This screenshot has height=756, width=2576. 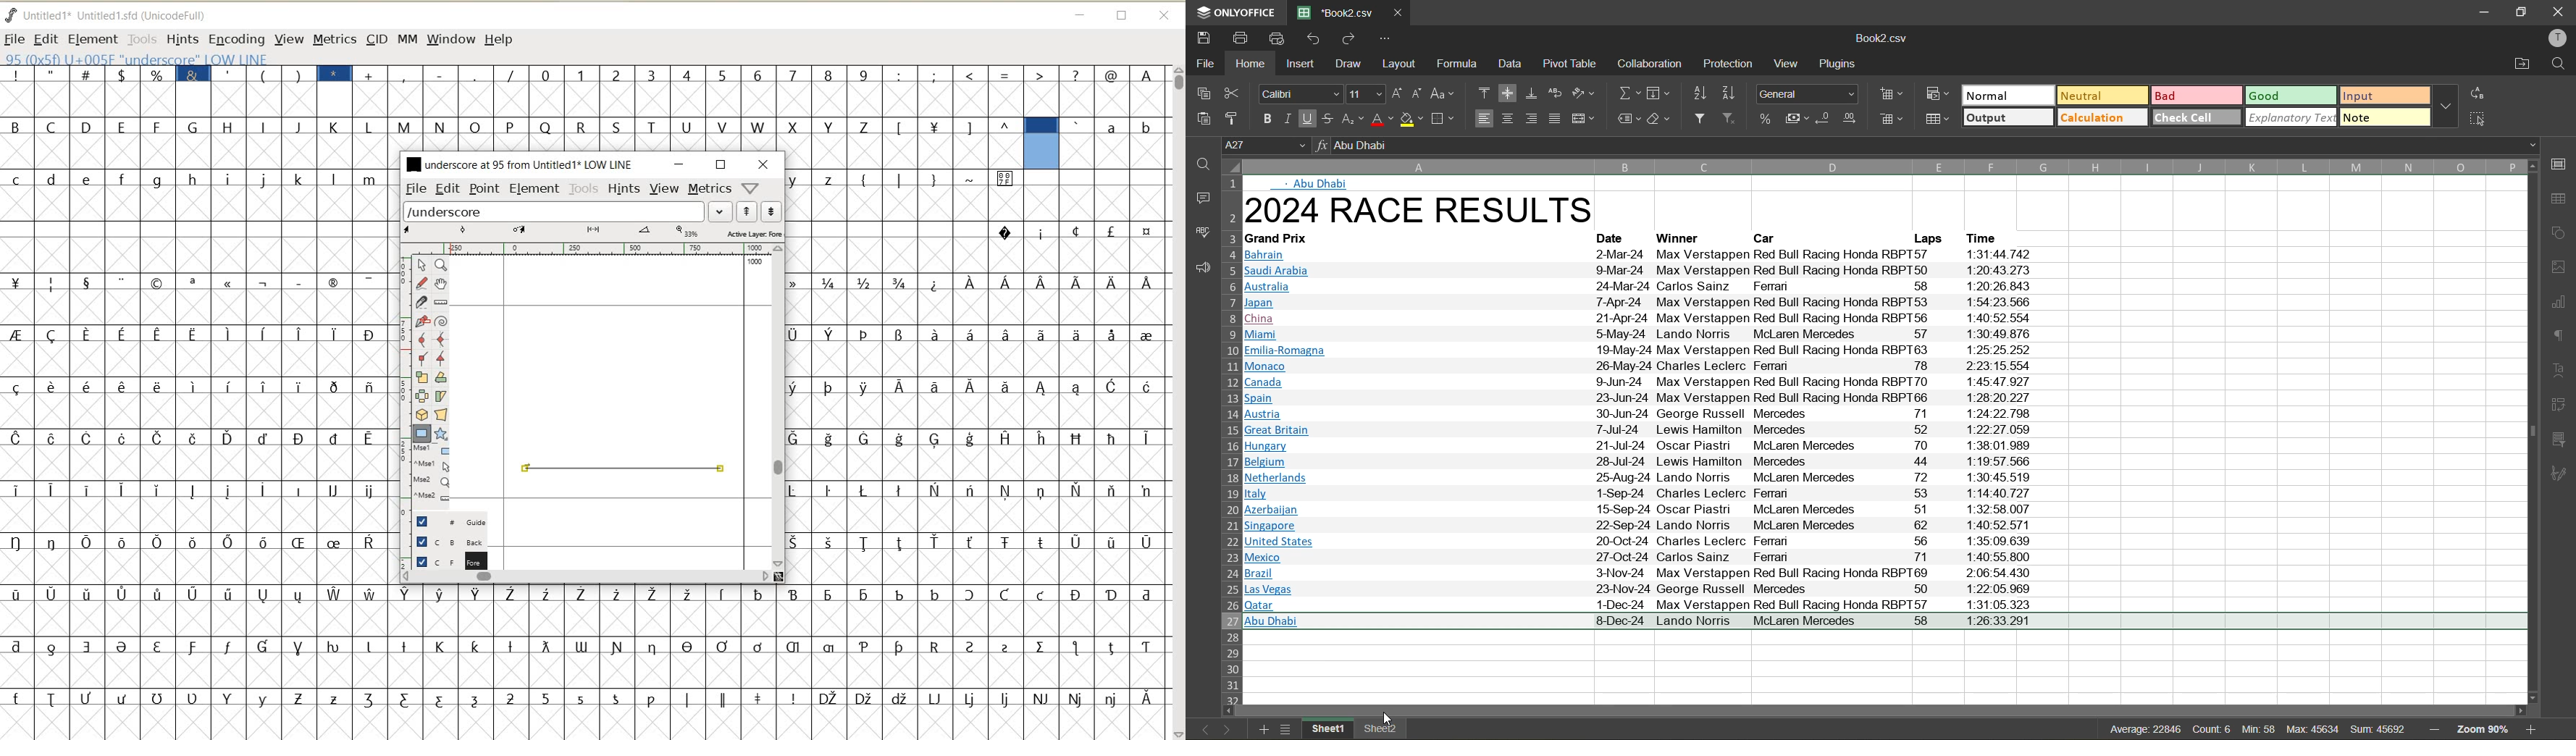 I want to click on MINIMIZE, so click(x=1079, y=13).